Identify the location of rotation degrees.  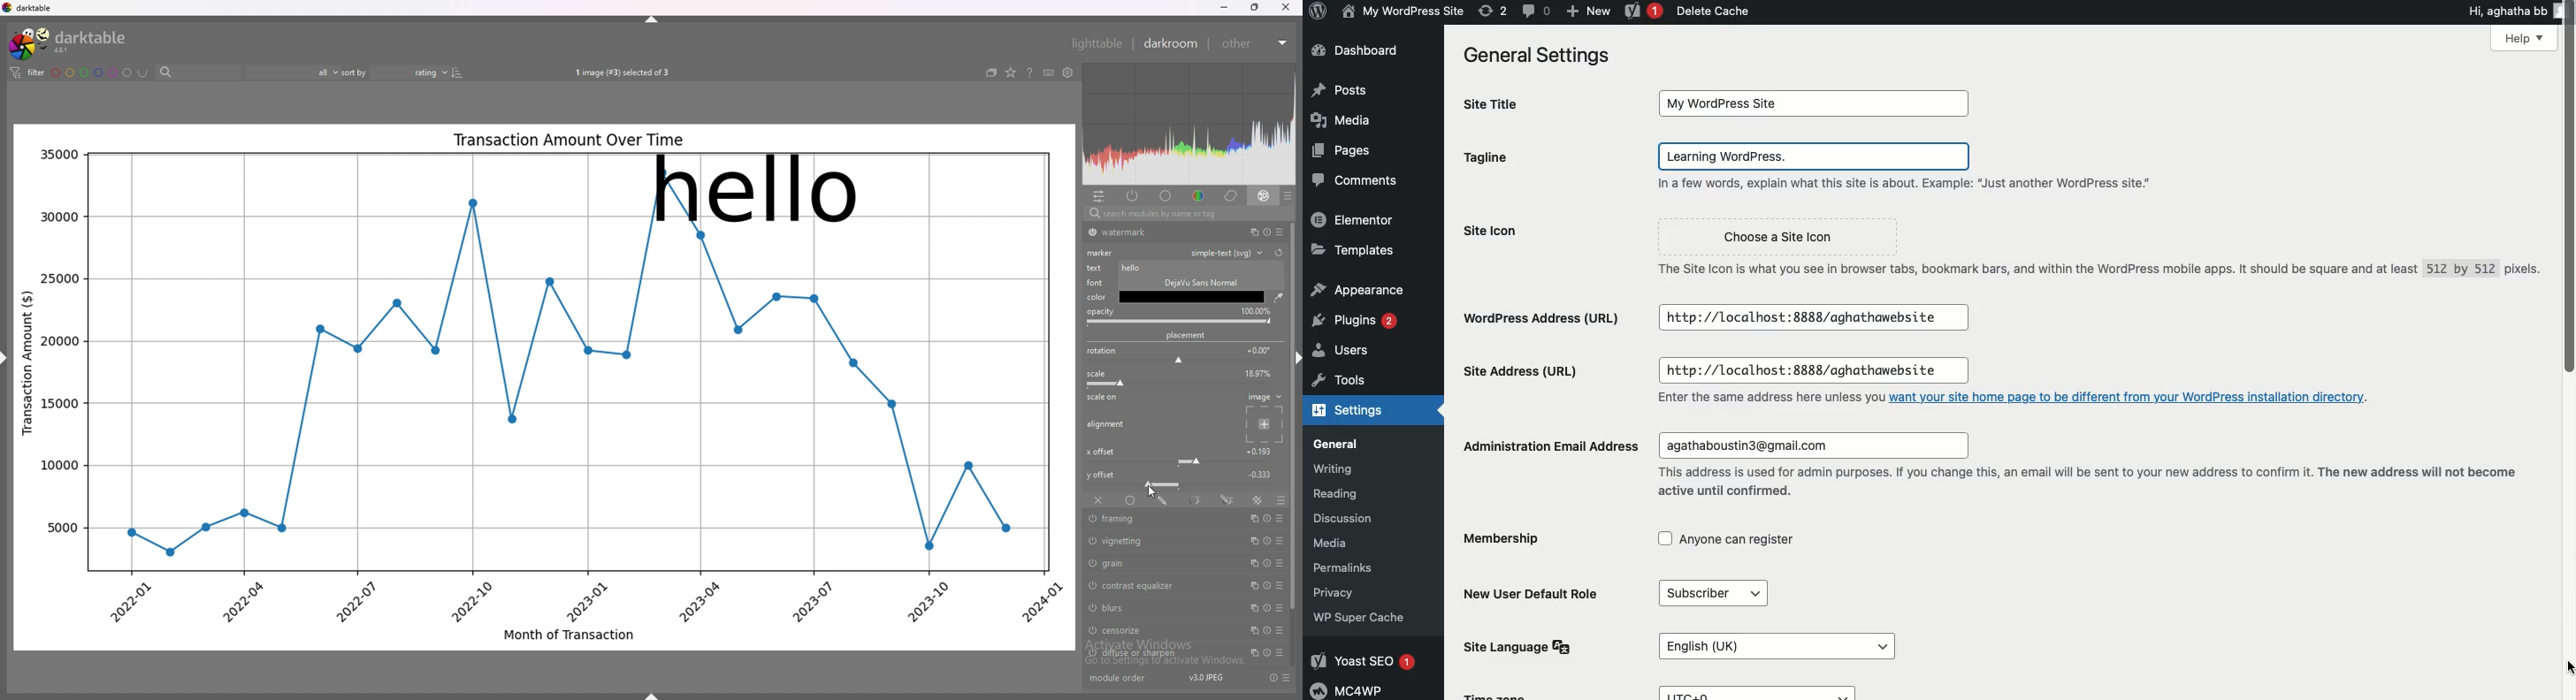
(1260, 349).